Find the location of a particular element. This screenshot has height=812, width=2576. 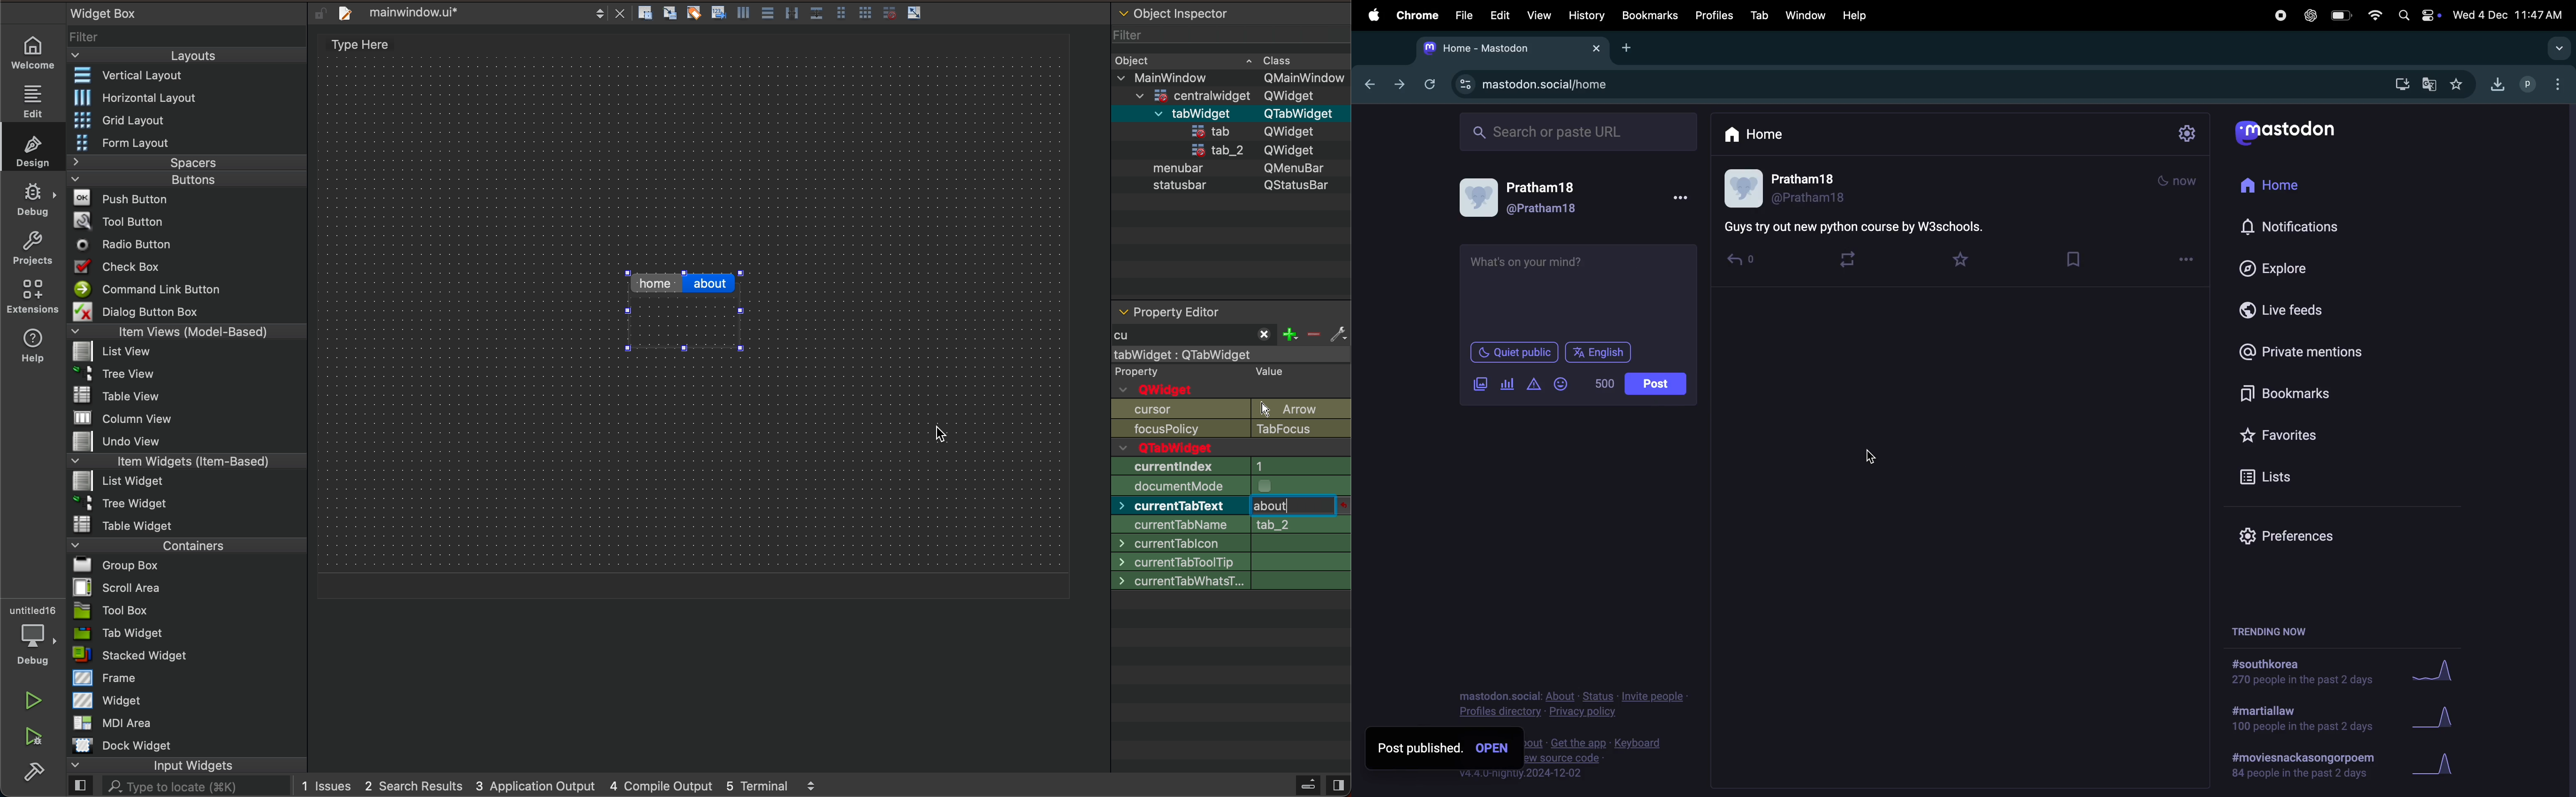

live feeds is located at coordinates (2284, 314).